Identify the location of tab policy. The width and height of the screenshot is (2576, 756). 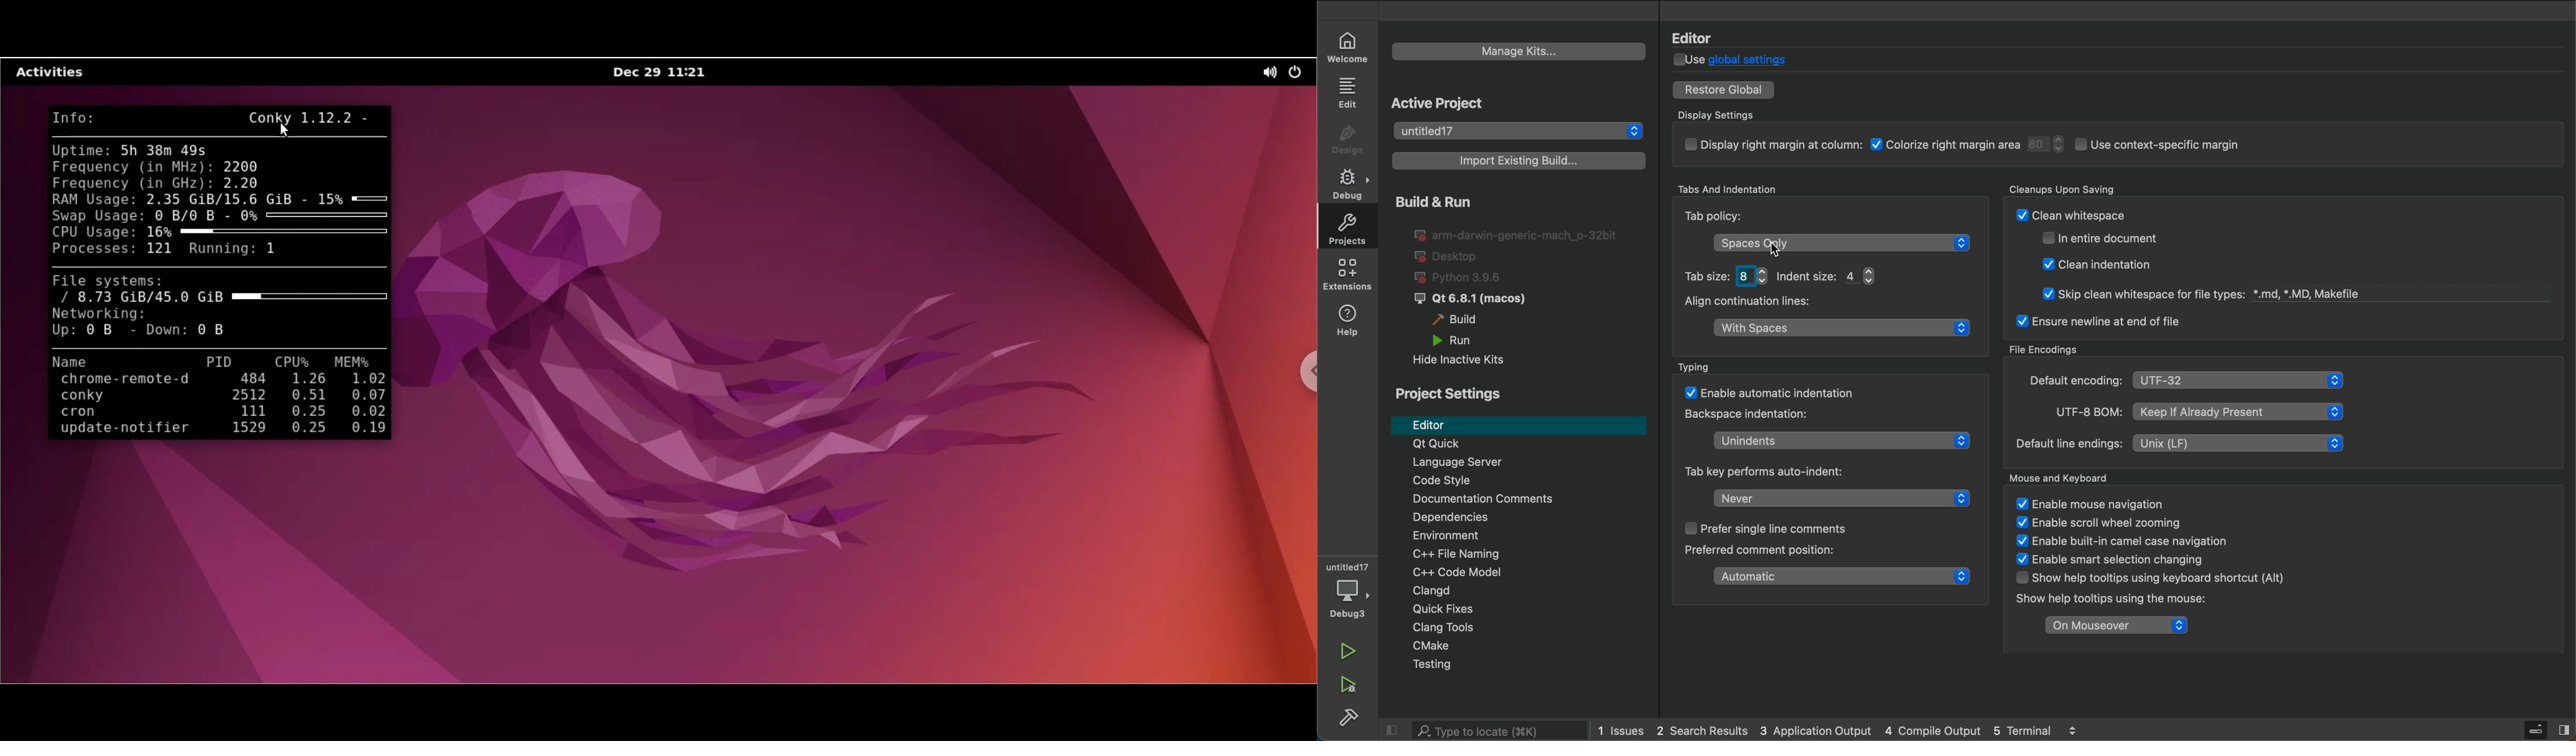
(1840, 243).